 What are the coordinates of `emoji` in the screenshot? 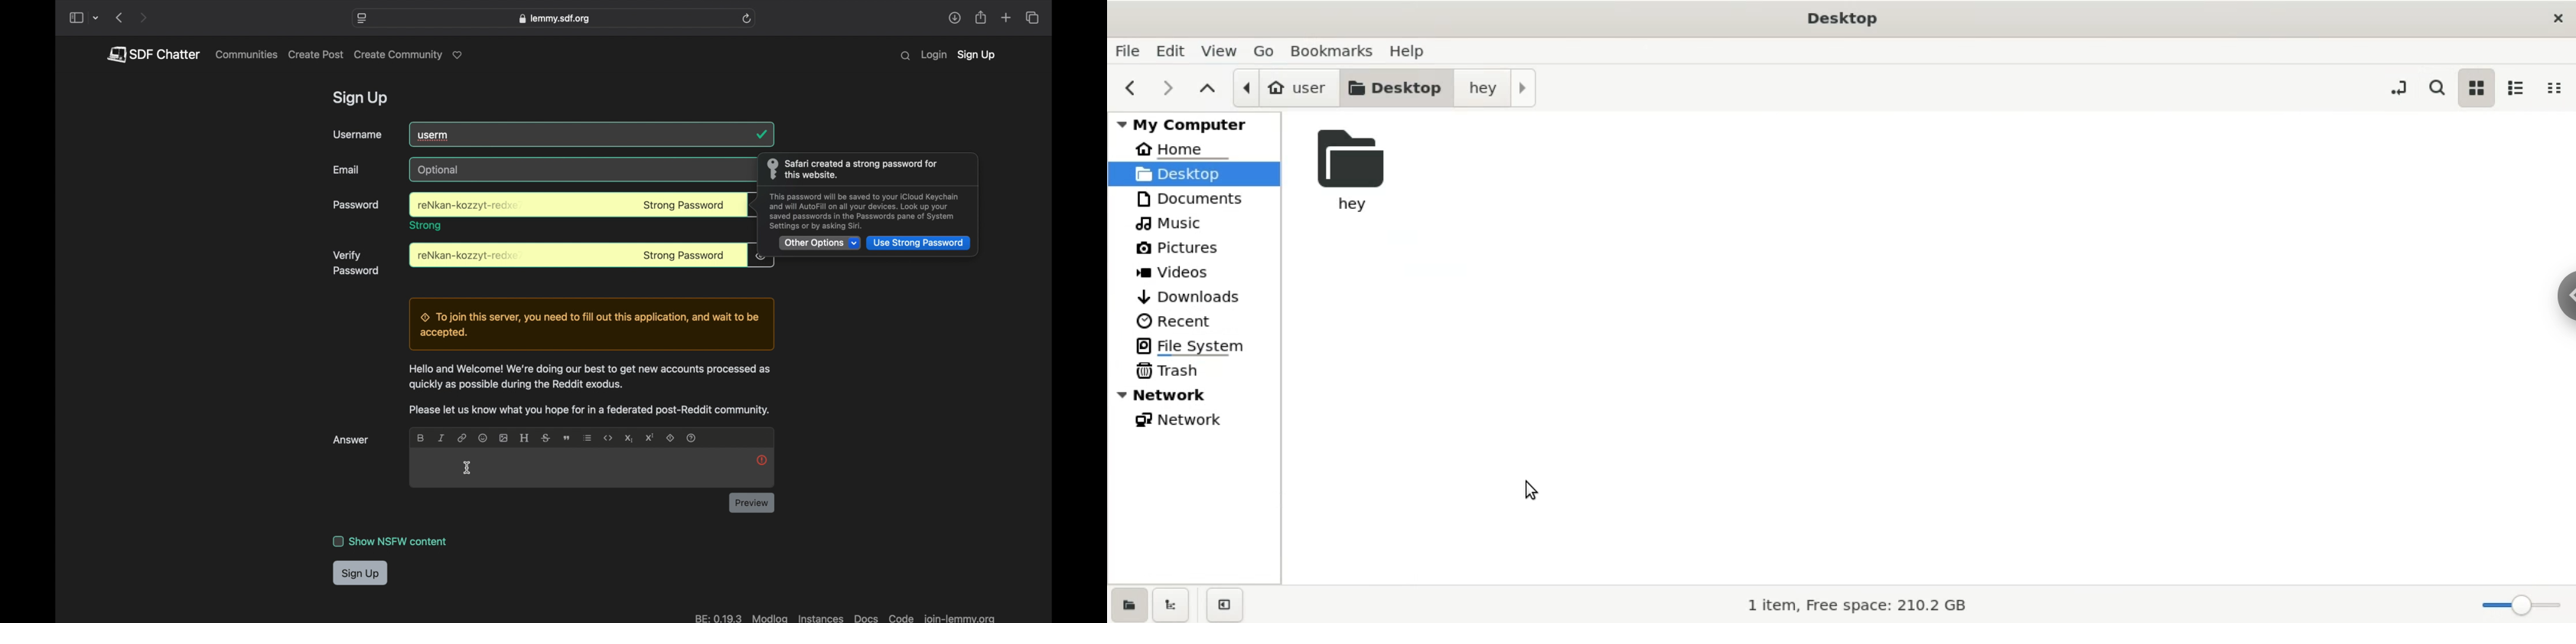 It's located at (482, 437).